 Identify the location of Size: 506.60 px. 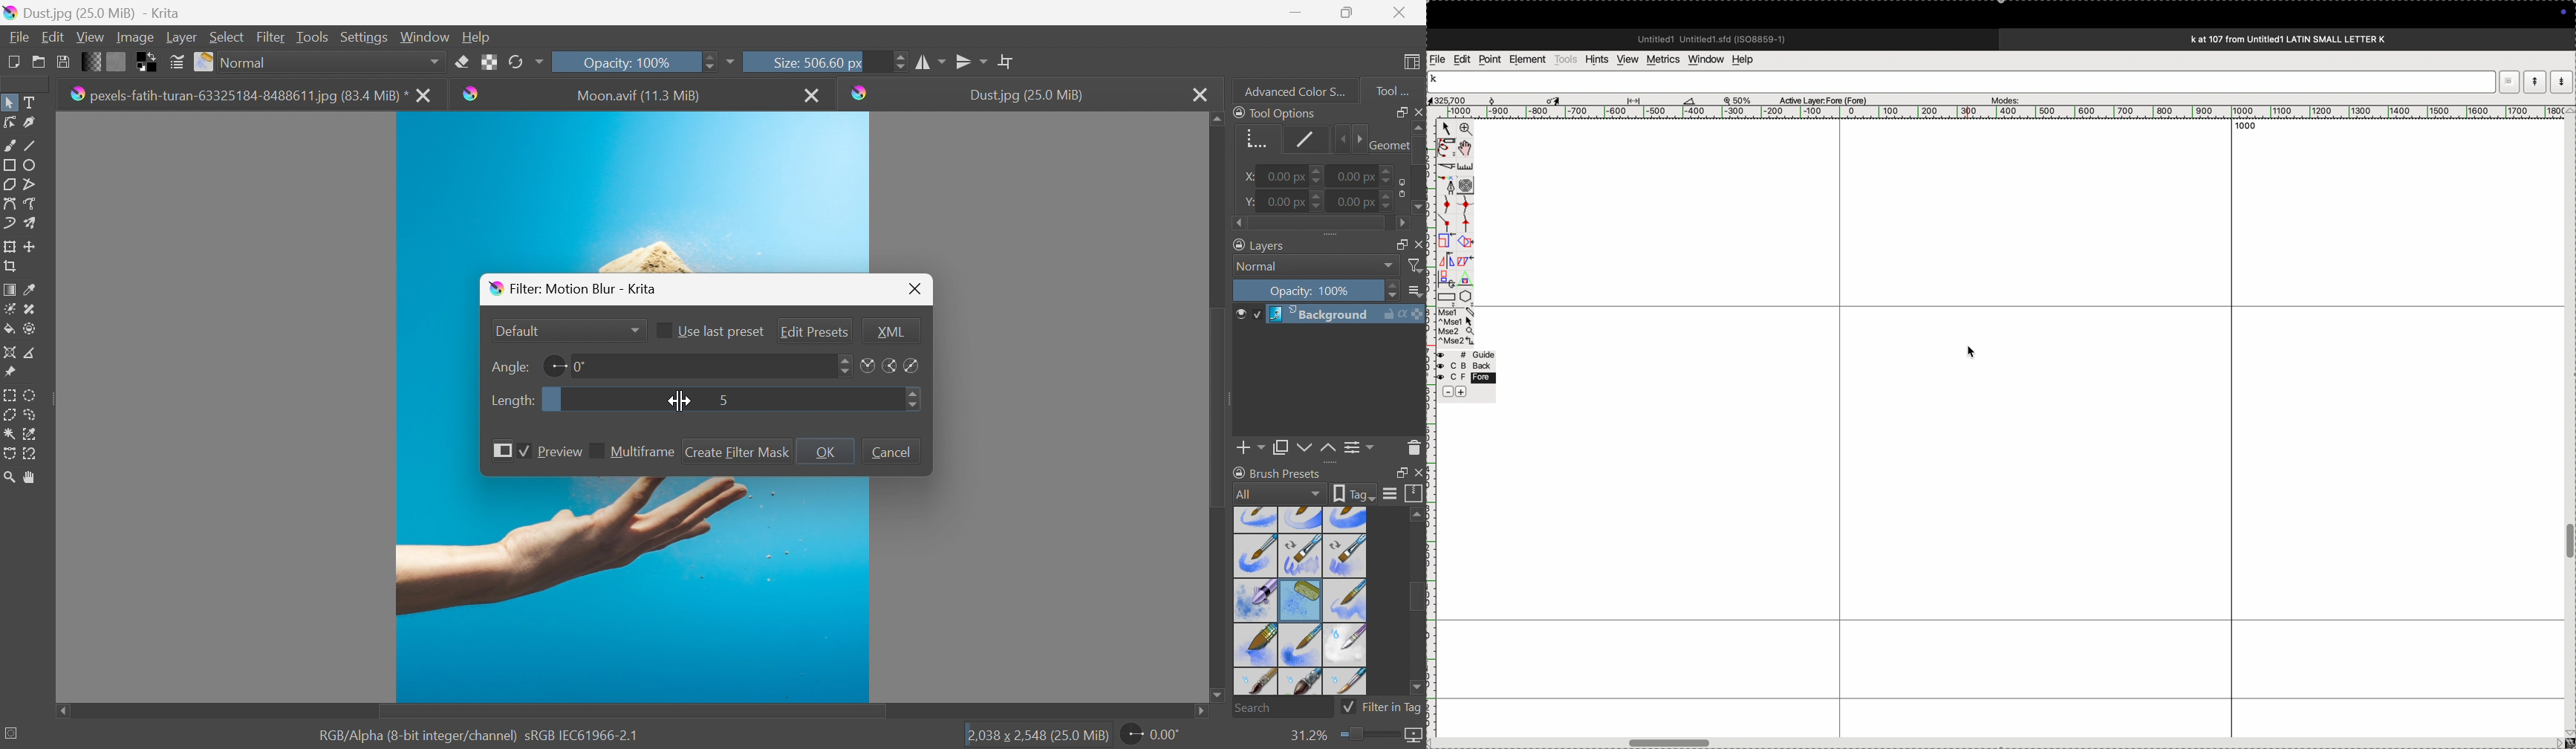
(793, 61).